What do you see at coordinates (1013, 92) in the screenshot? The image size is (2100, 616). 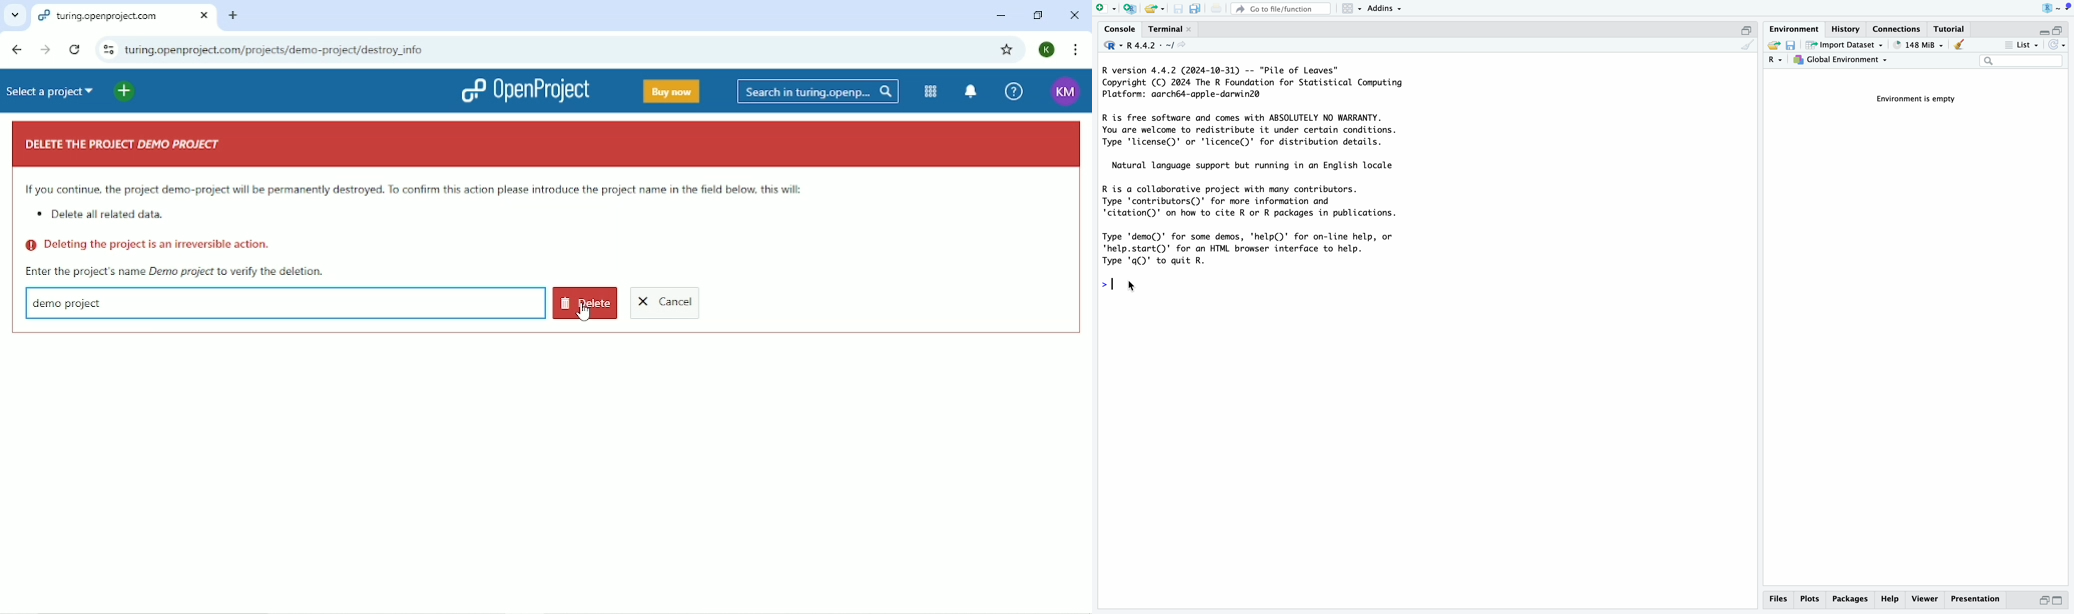 I see `Help` at bounding box center [1013, 92].